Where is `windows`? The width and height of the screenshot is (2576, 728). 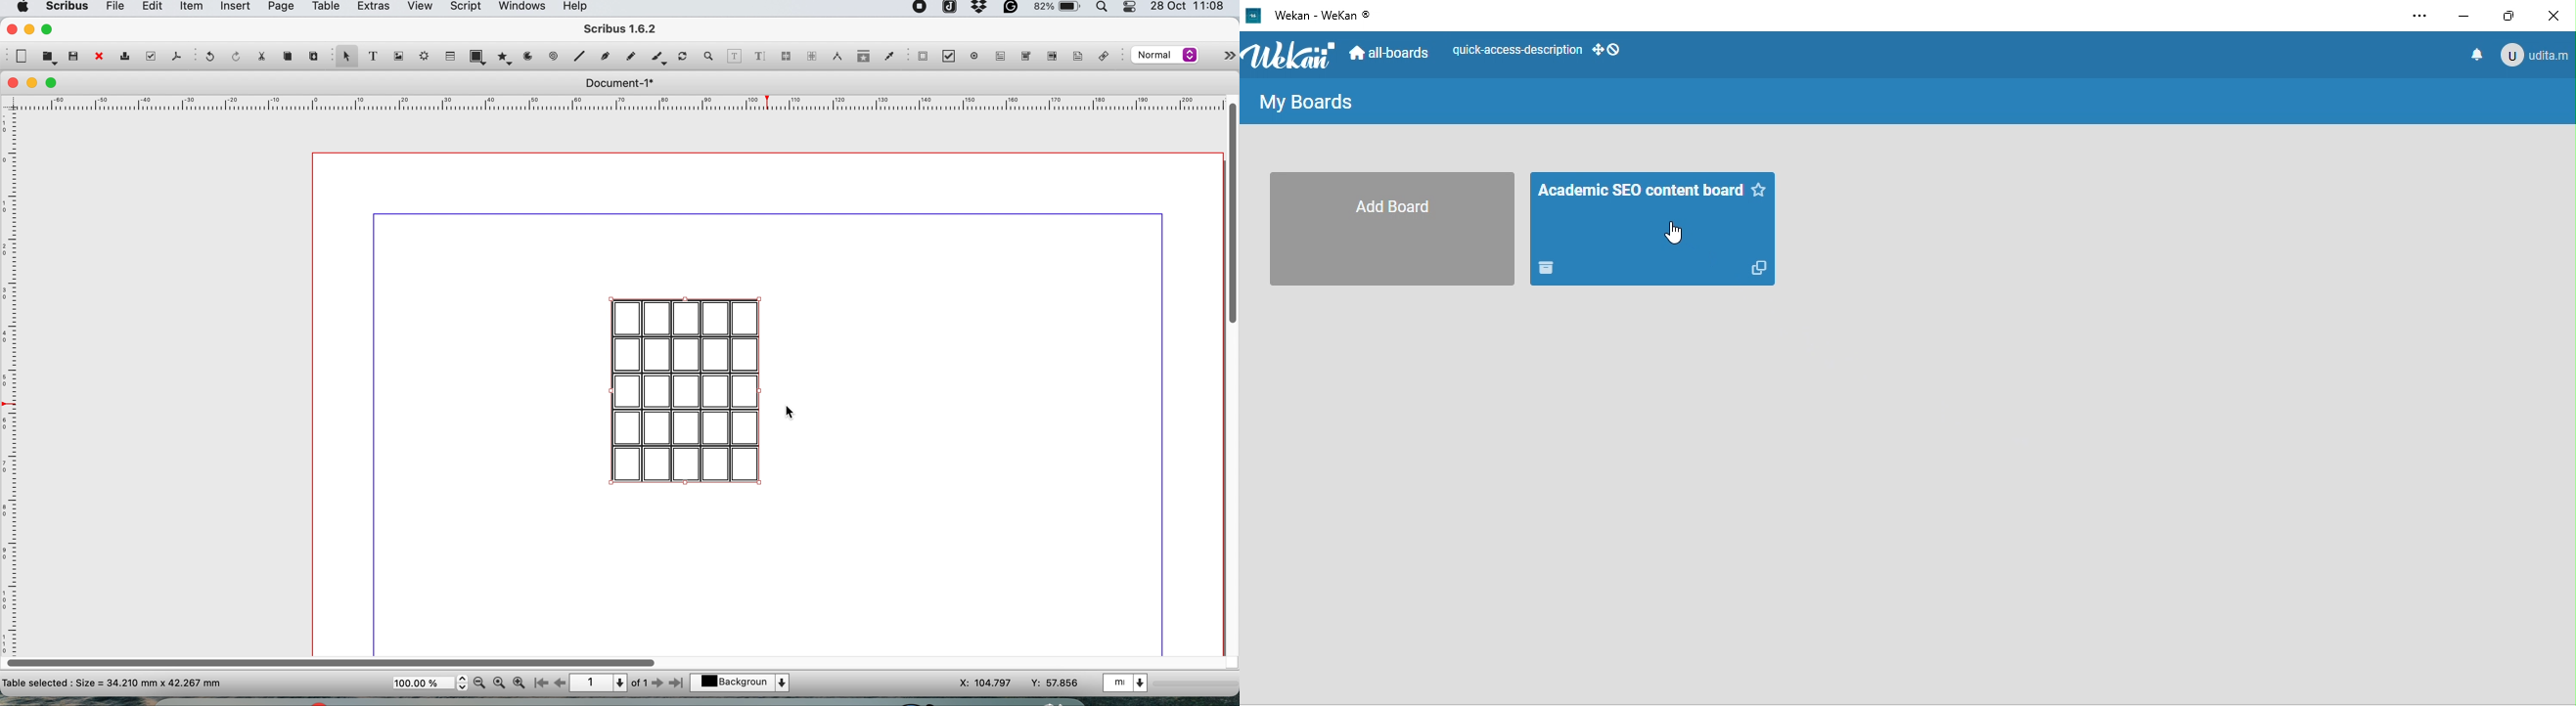
windows is located at coordinates (522, 9).